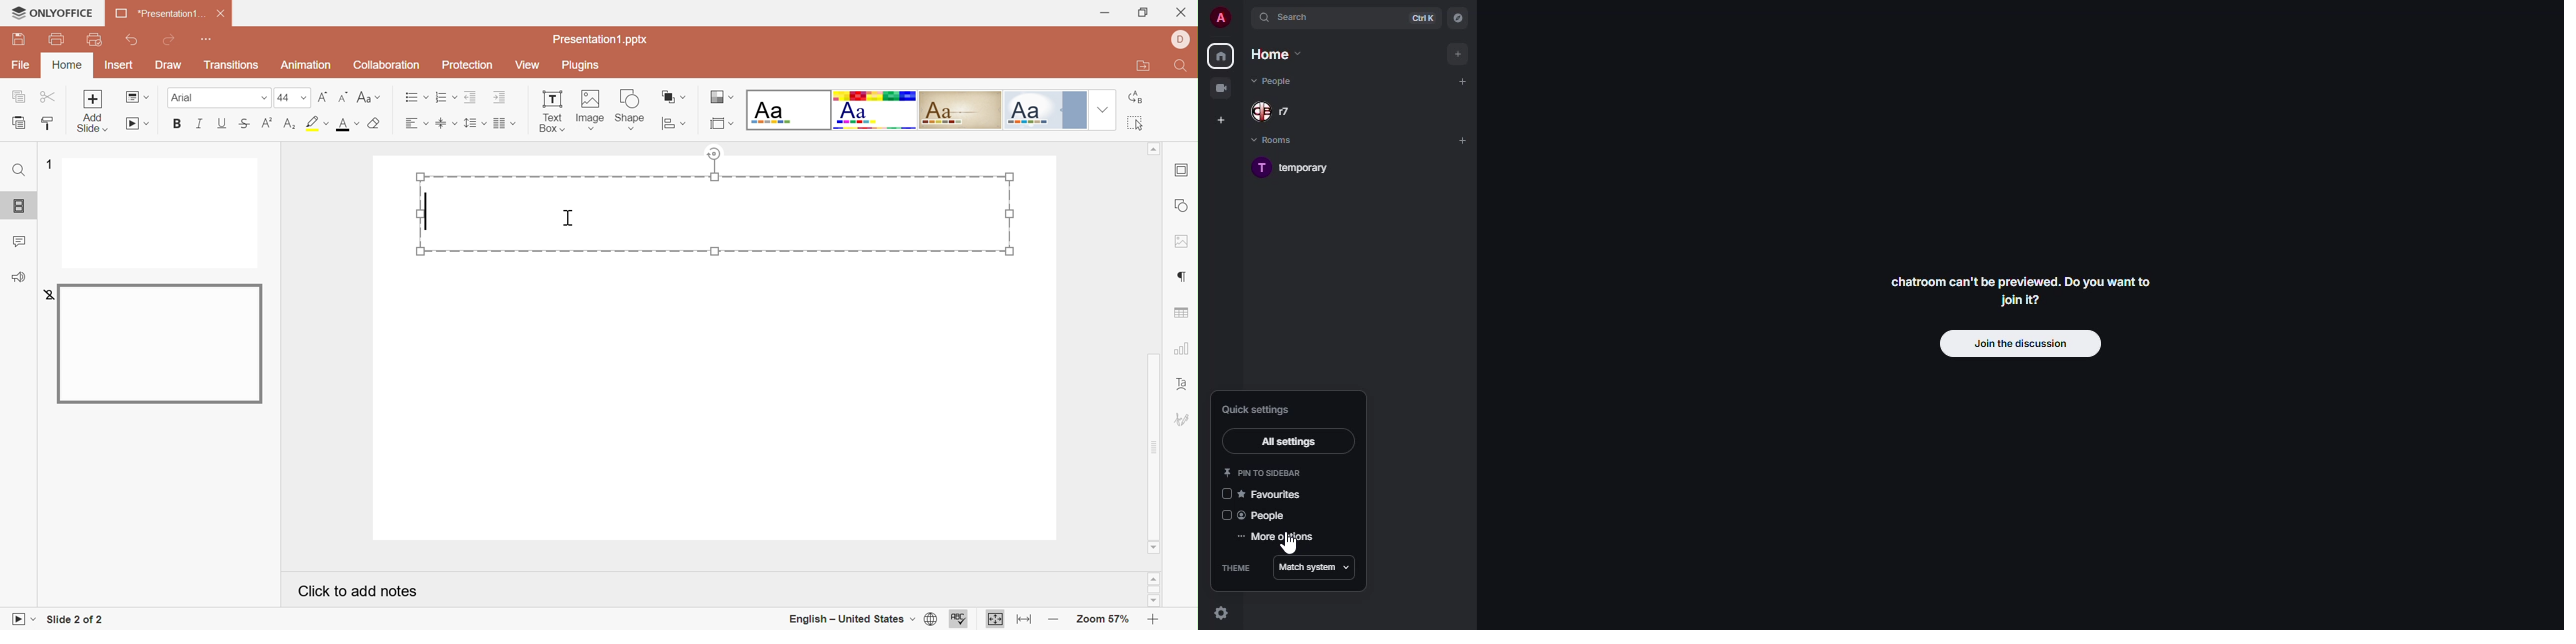  Describe the element at coordinates (1227, 616) in the screenshot. I see `quick settings` at that location.